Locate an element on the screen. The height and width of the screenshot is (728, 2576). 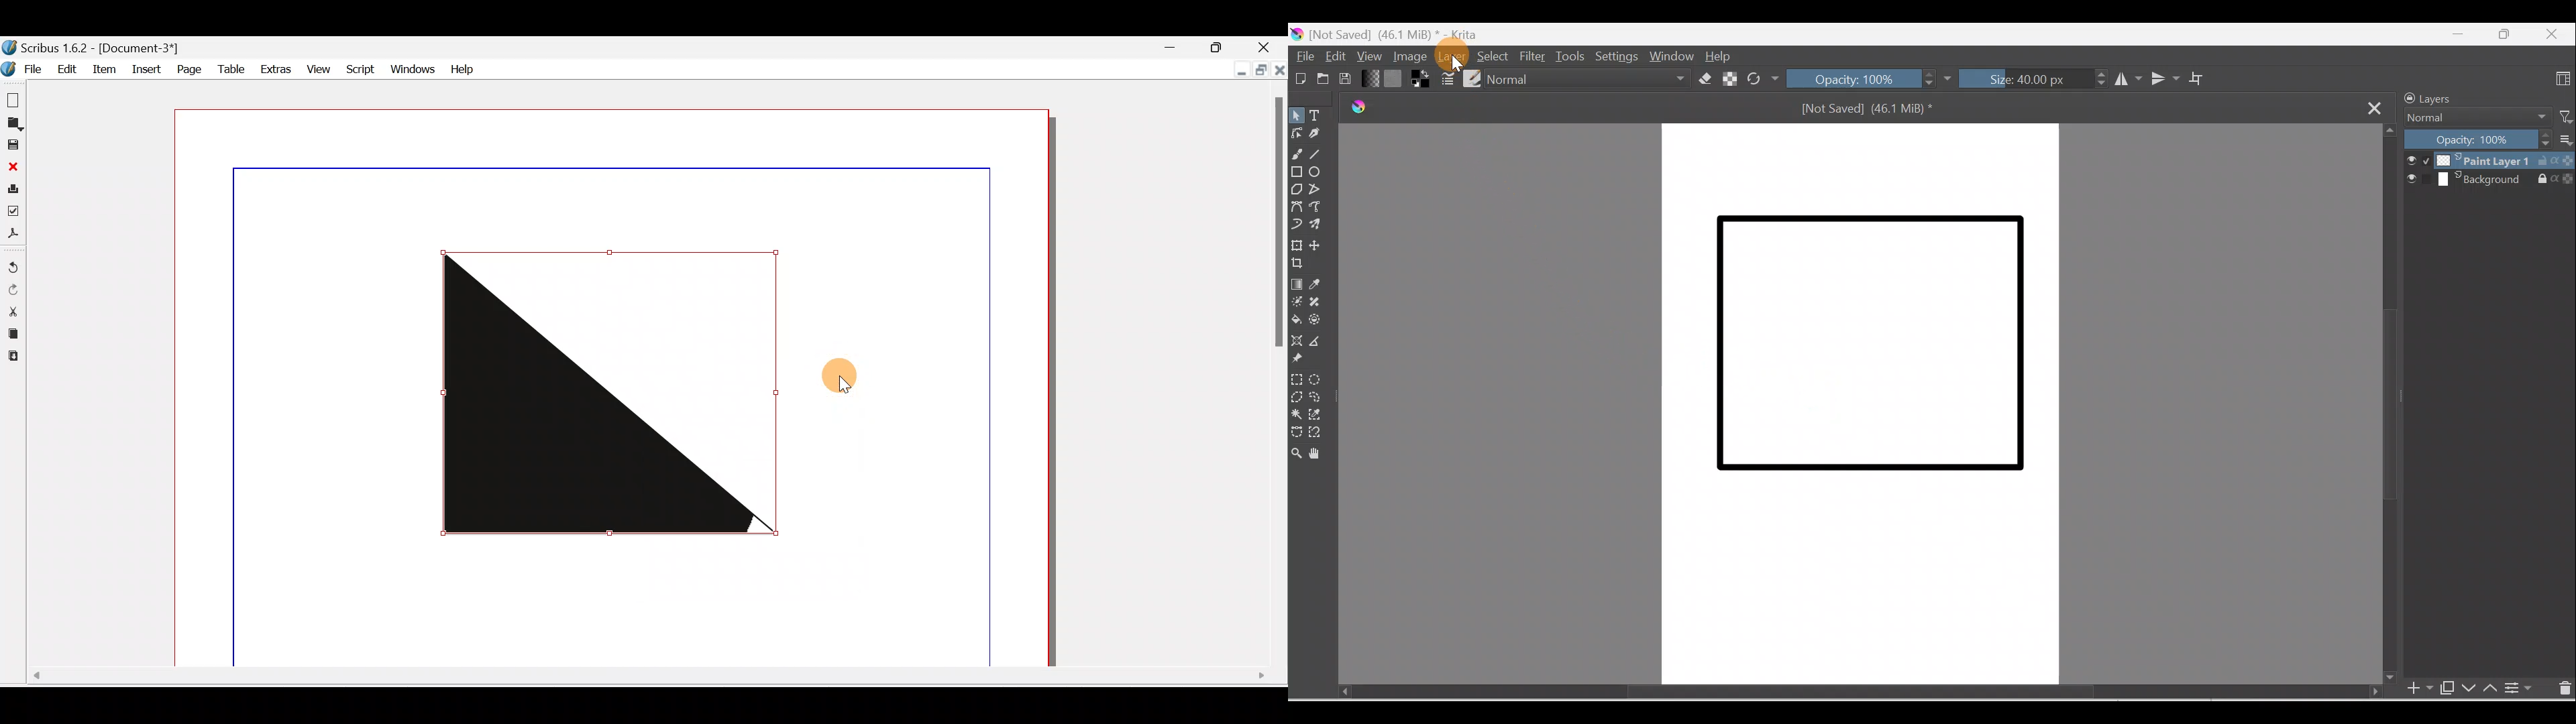
More is located at coordinates (2564, 142).